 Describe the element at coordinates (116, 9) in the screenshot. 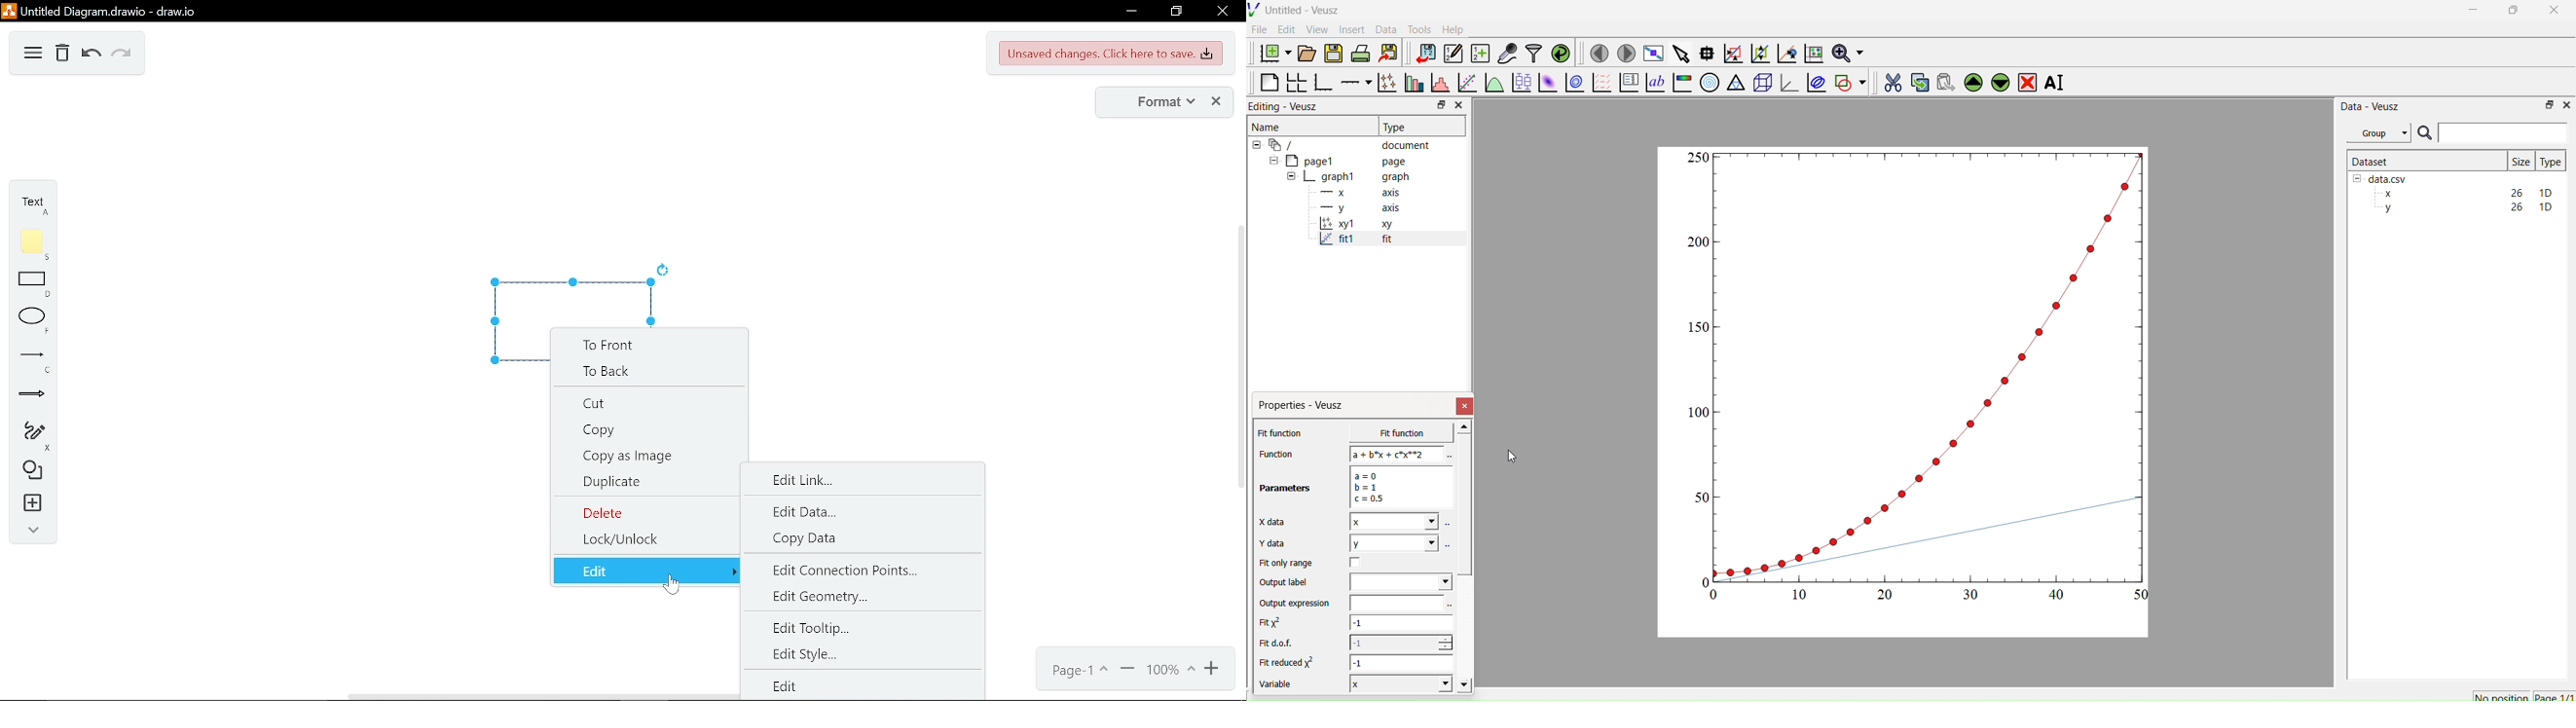

I see `untitled diagram.drawio - draw.io` at that location.